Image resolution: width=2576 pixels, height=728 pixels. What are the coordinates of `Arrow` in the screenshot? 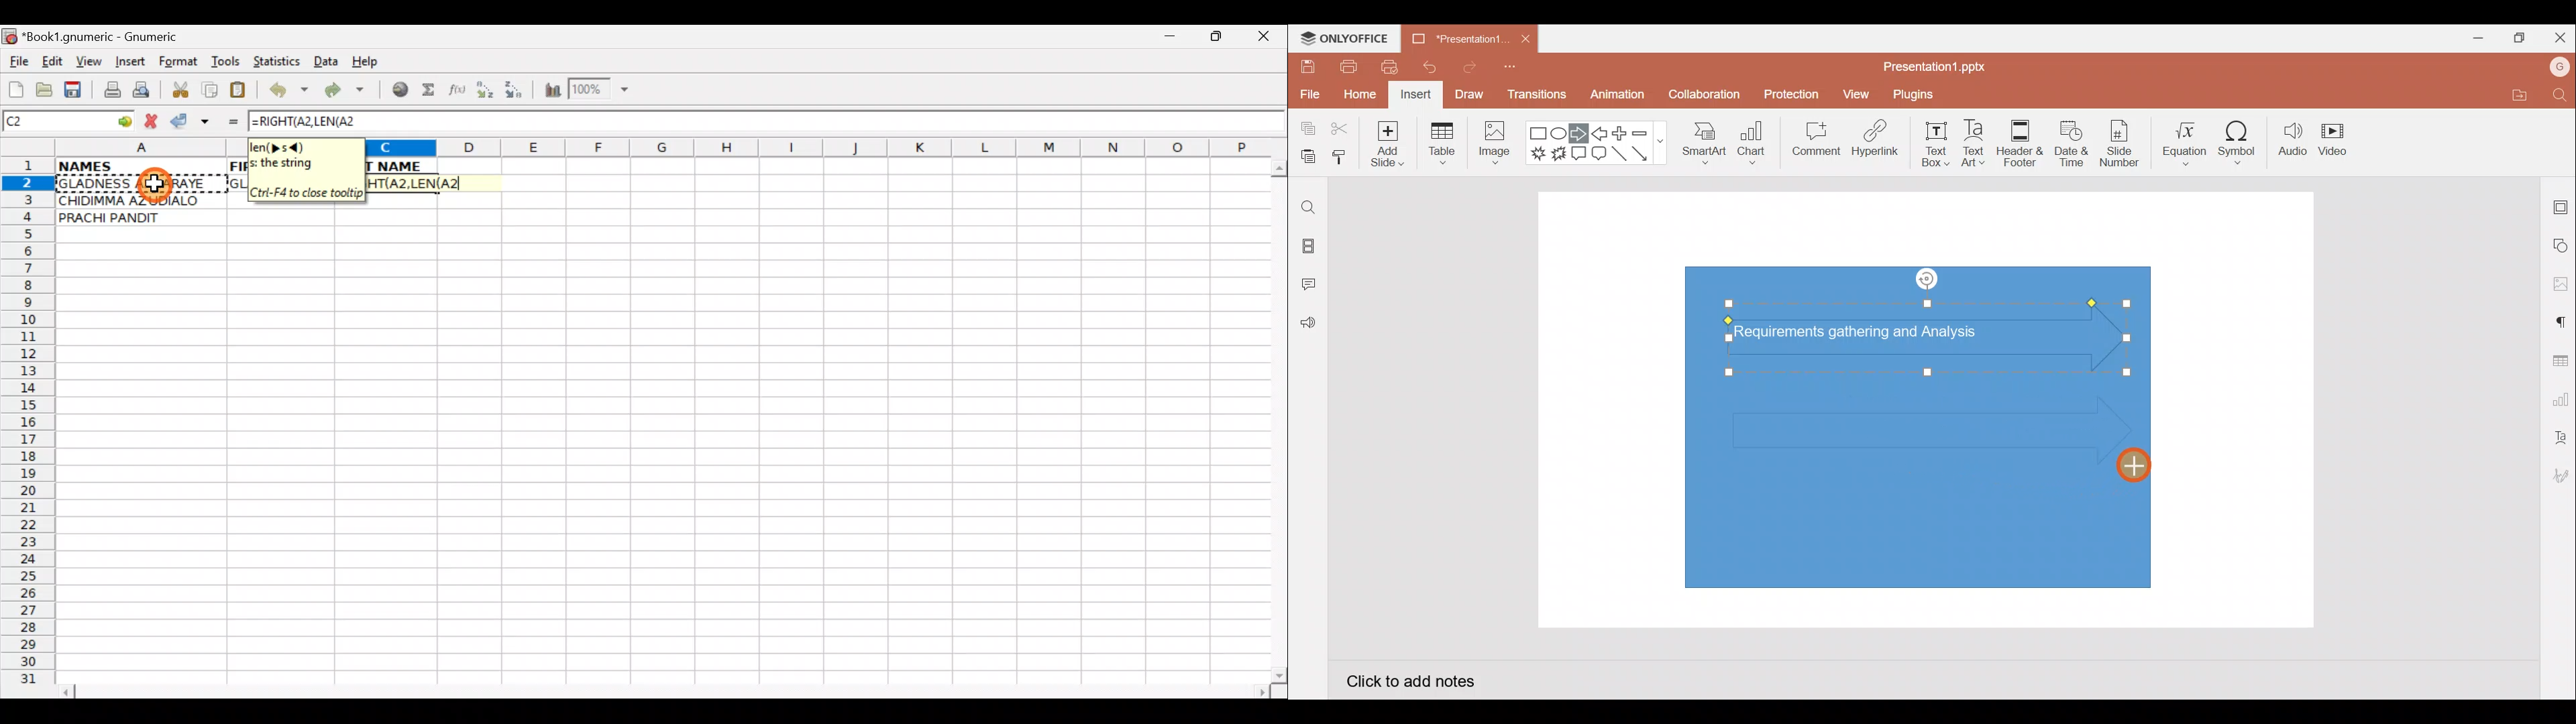 It's located at (1648, 154).